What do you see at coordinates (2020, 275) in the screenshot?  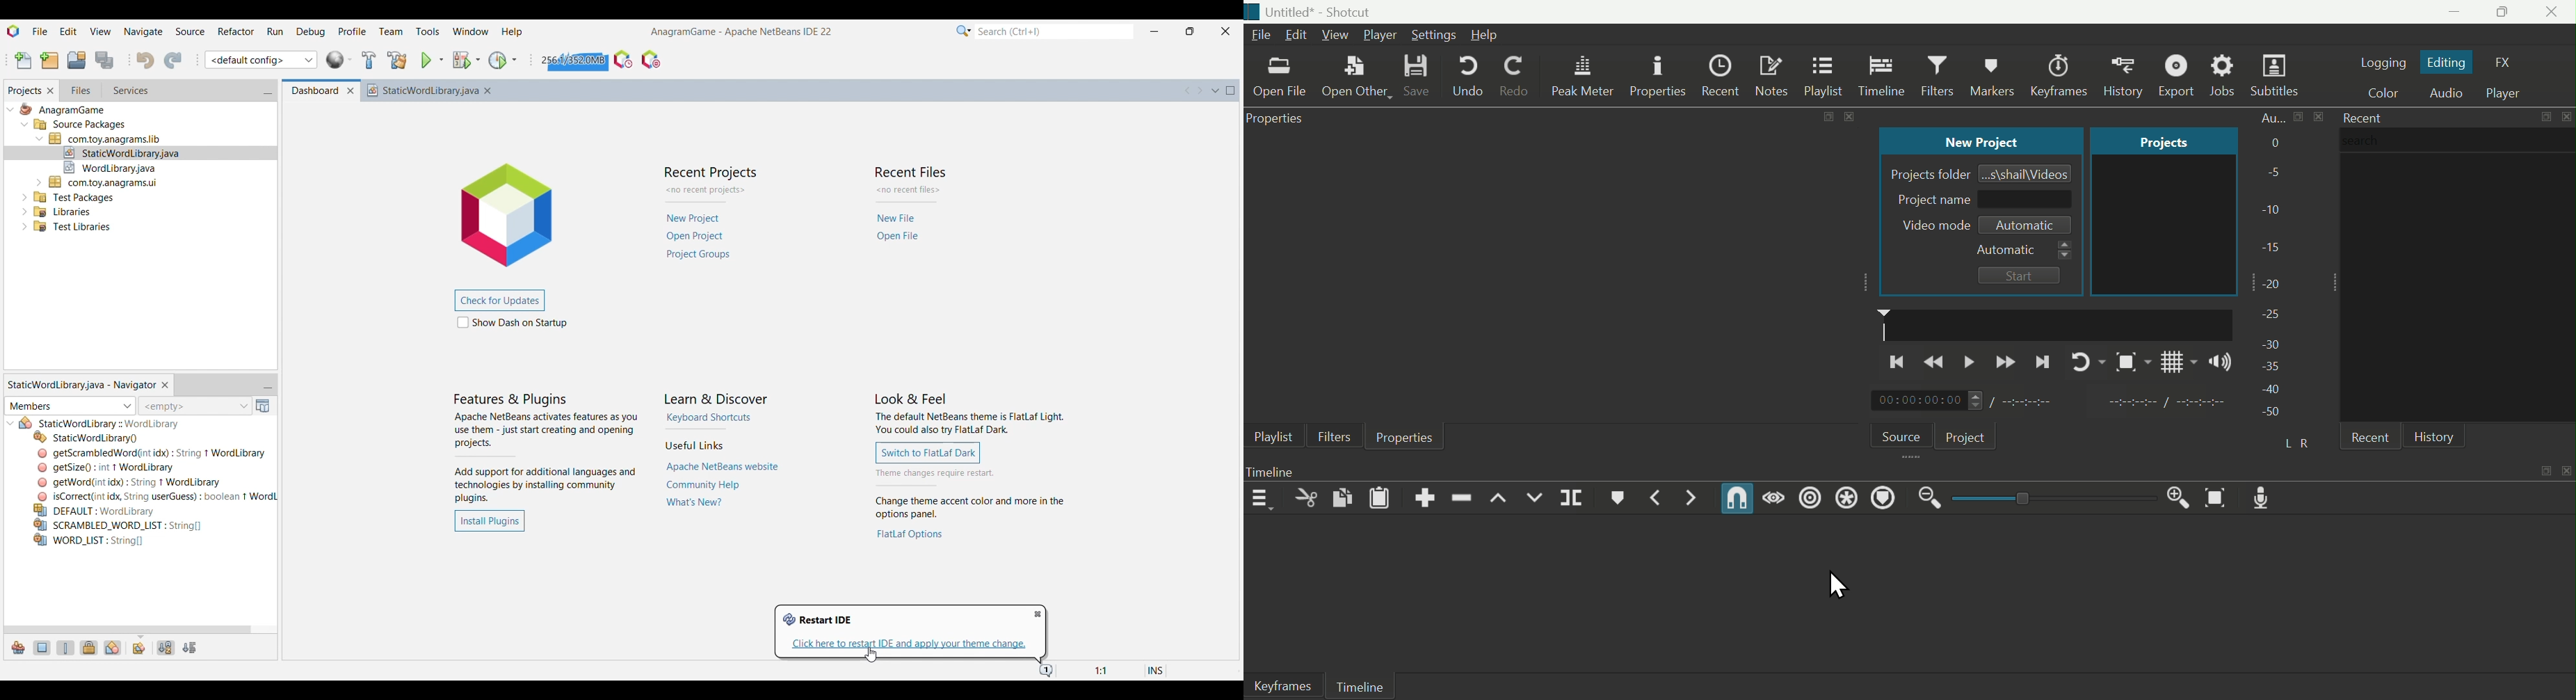 I see `Start` at bounding box center [2020, 275].